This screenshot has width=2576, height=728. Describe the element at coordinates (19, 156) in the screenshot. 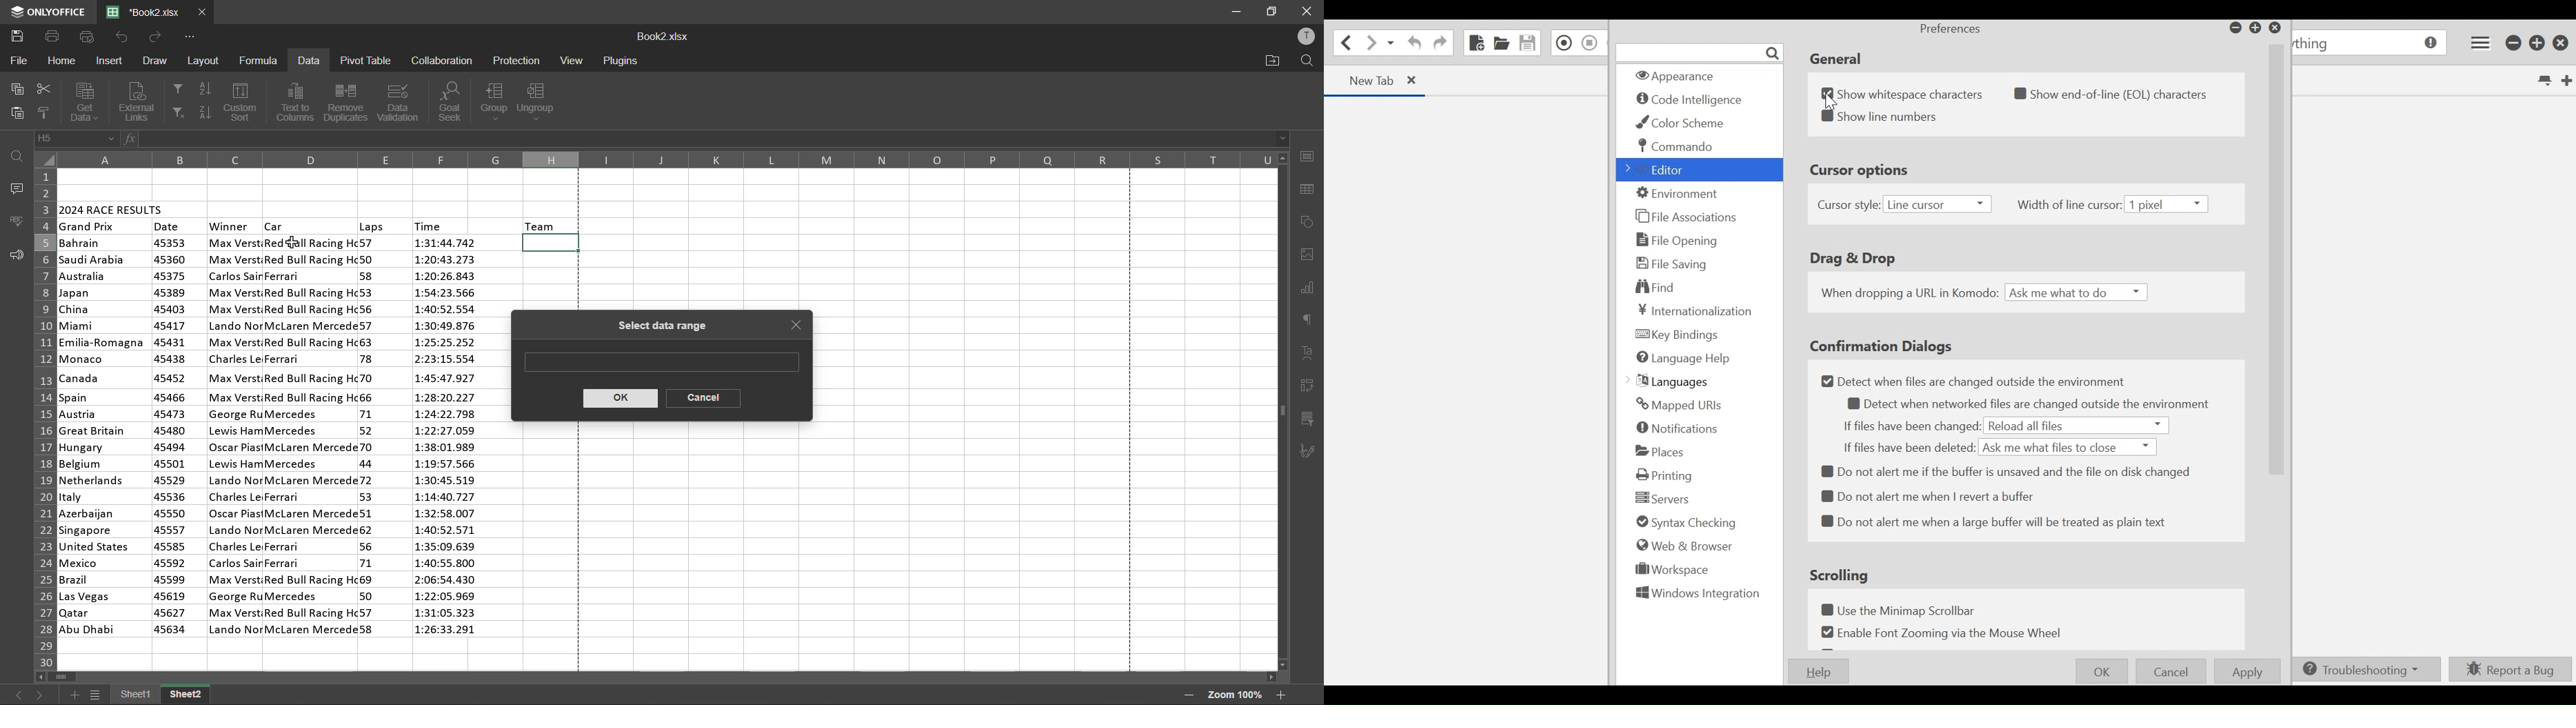

I see `find` at that location.